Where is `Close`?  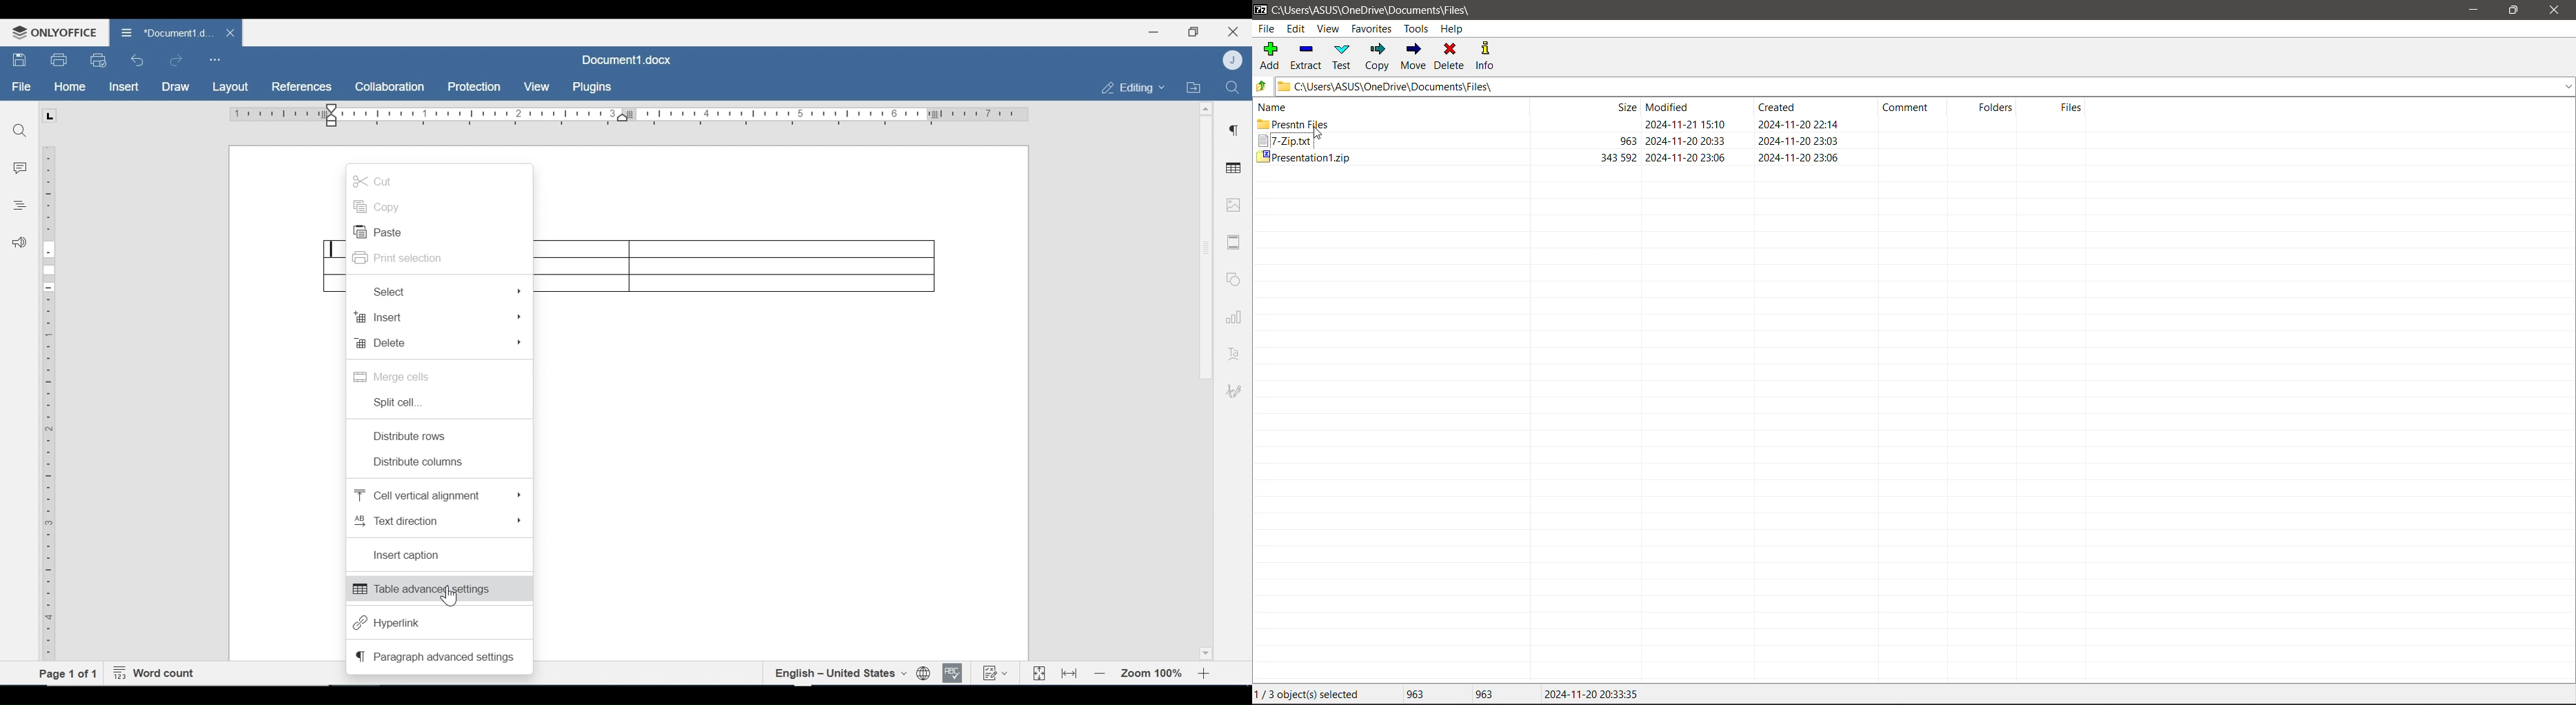
Close is located at coordinates (1234, 30).